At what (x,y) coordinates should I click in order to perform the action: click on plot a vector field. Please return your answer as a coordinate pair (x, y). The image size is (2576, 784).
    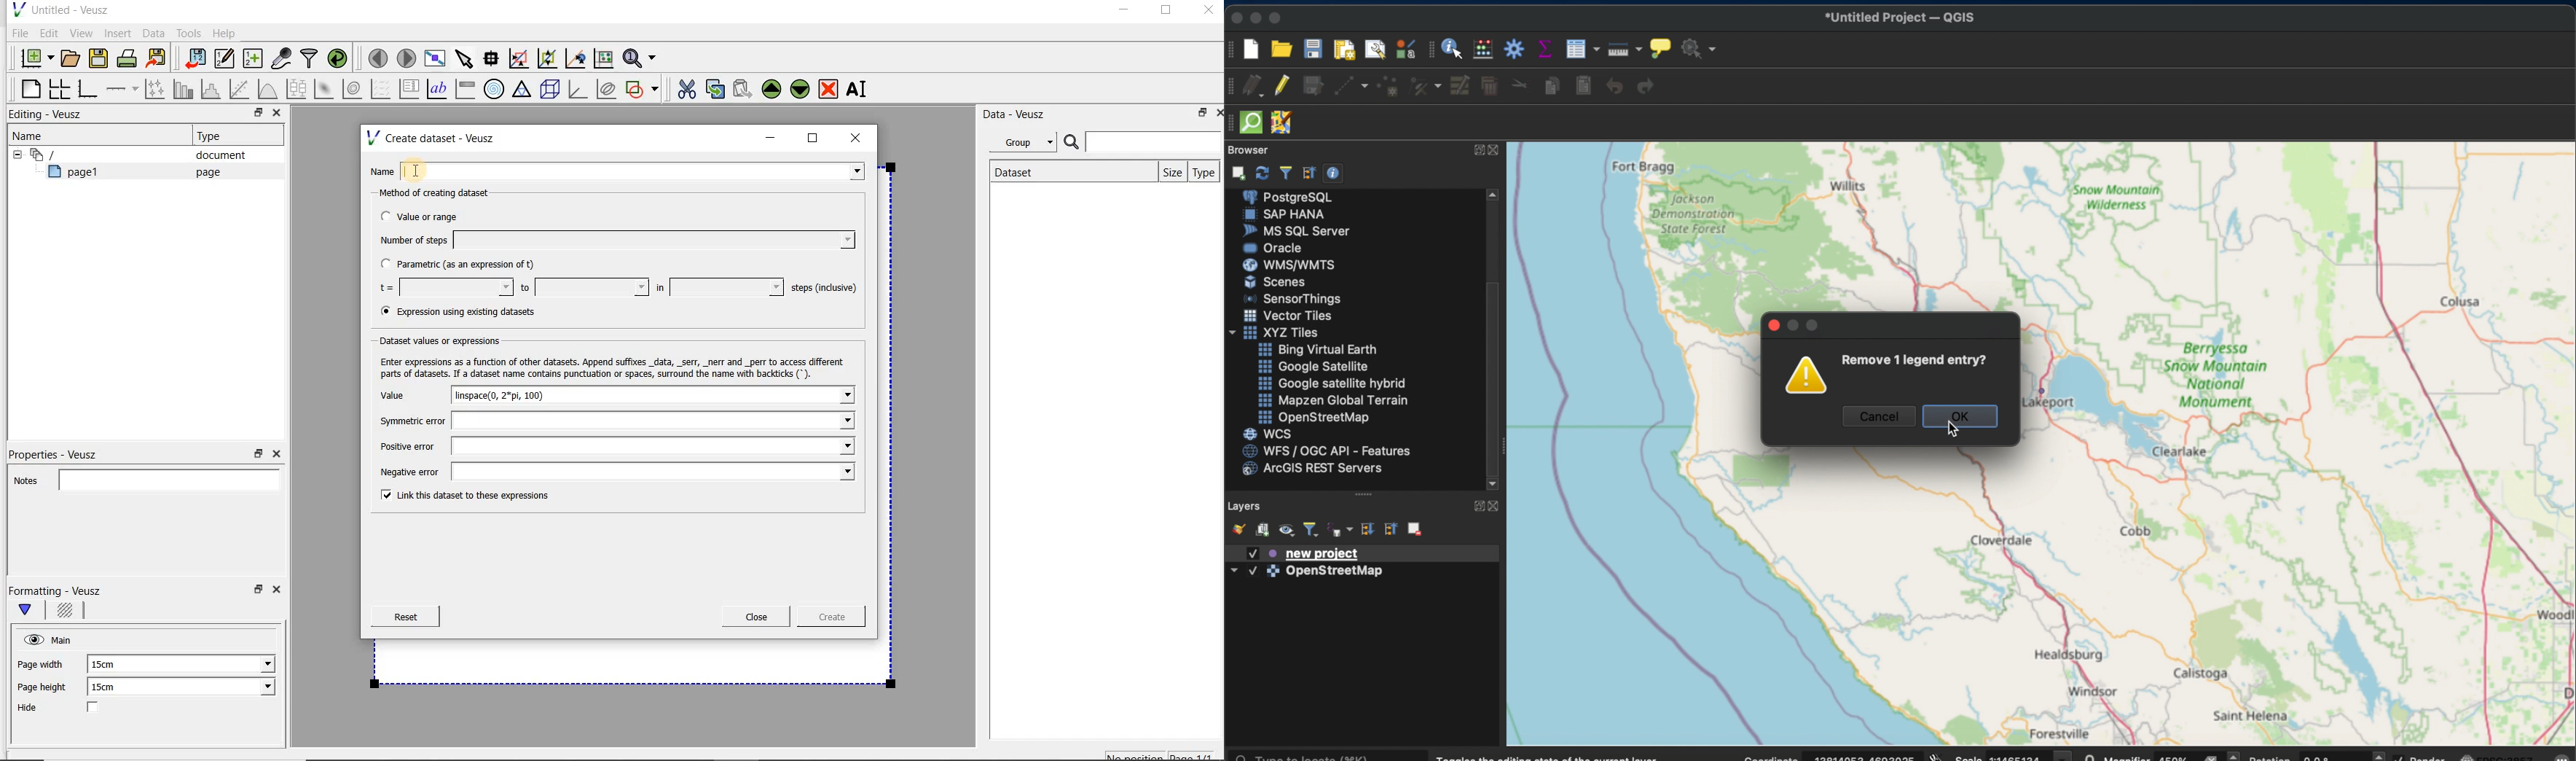
    Looking at the image, I should click on (381, 87).